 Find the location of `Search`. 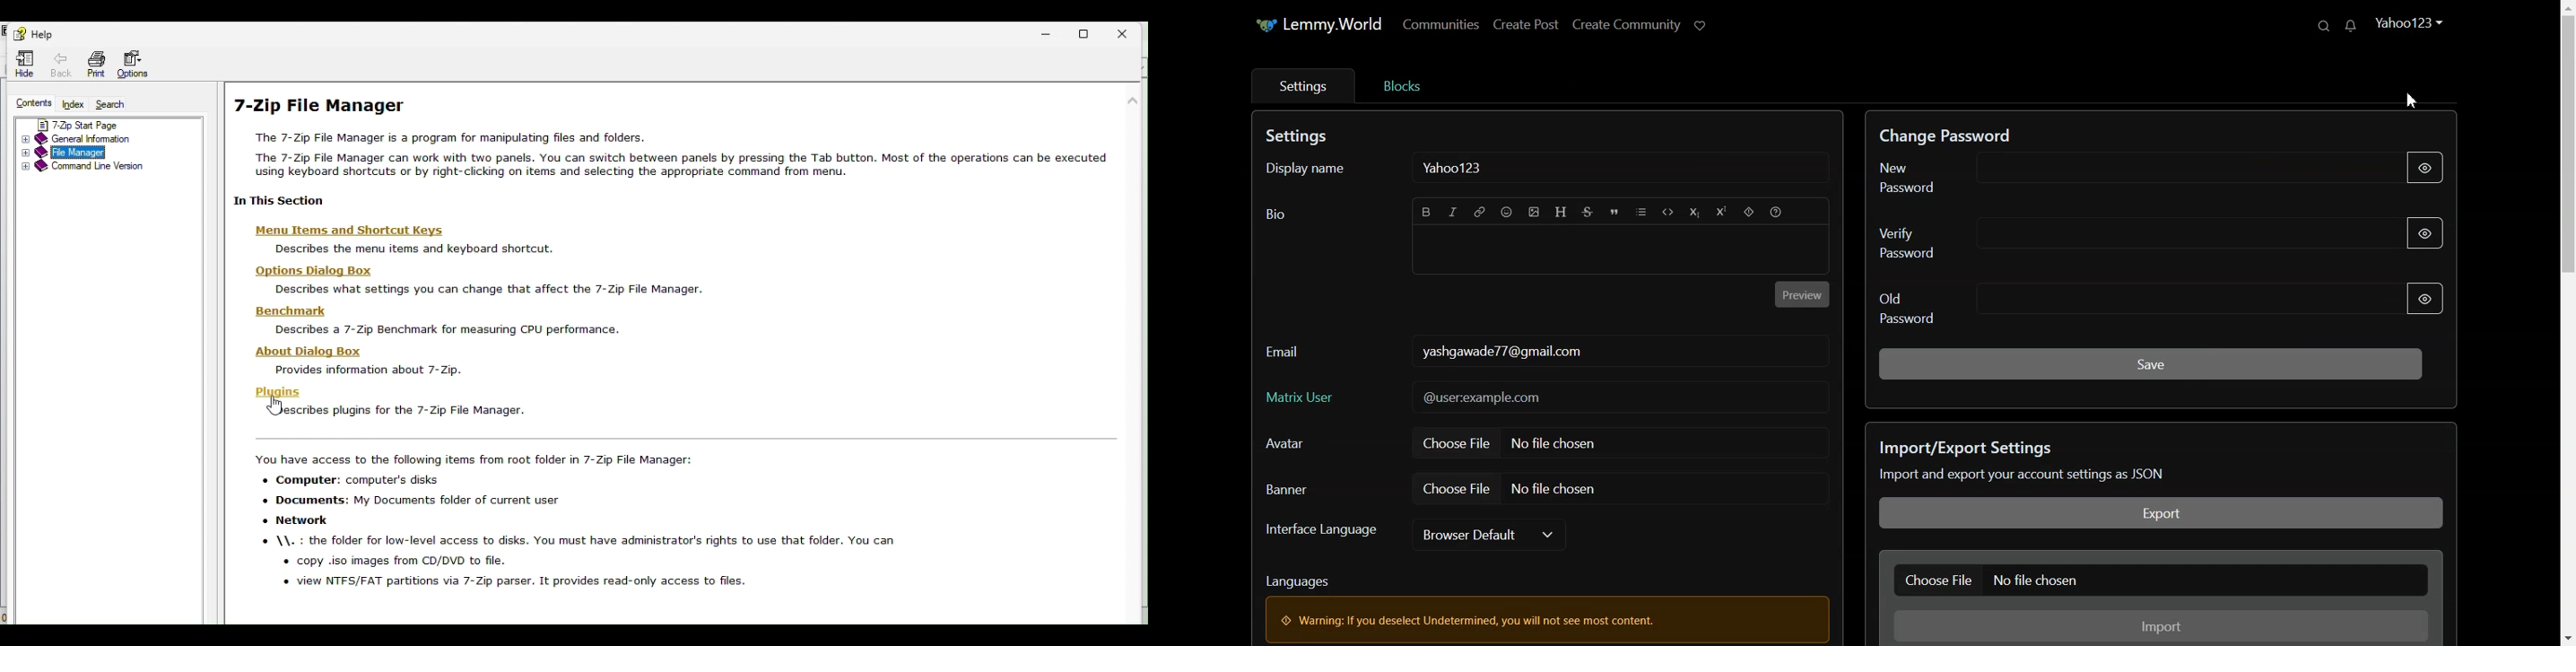

Search is located at coordinates (2325, 26).